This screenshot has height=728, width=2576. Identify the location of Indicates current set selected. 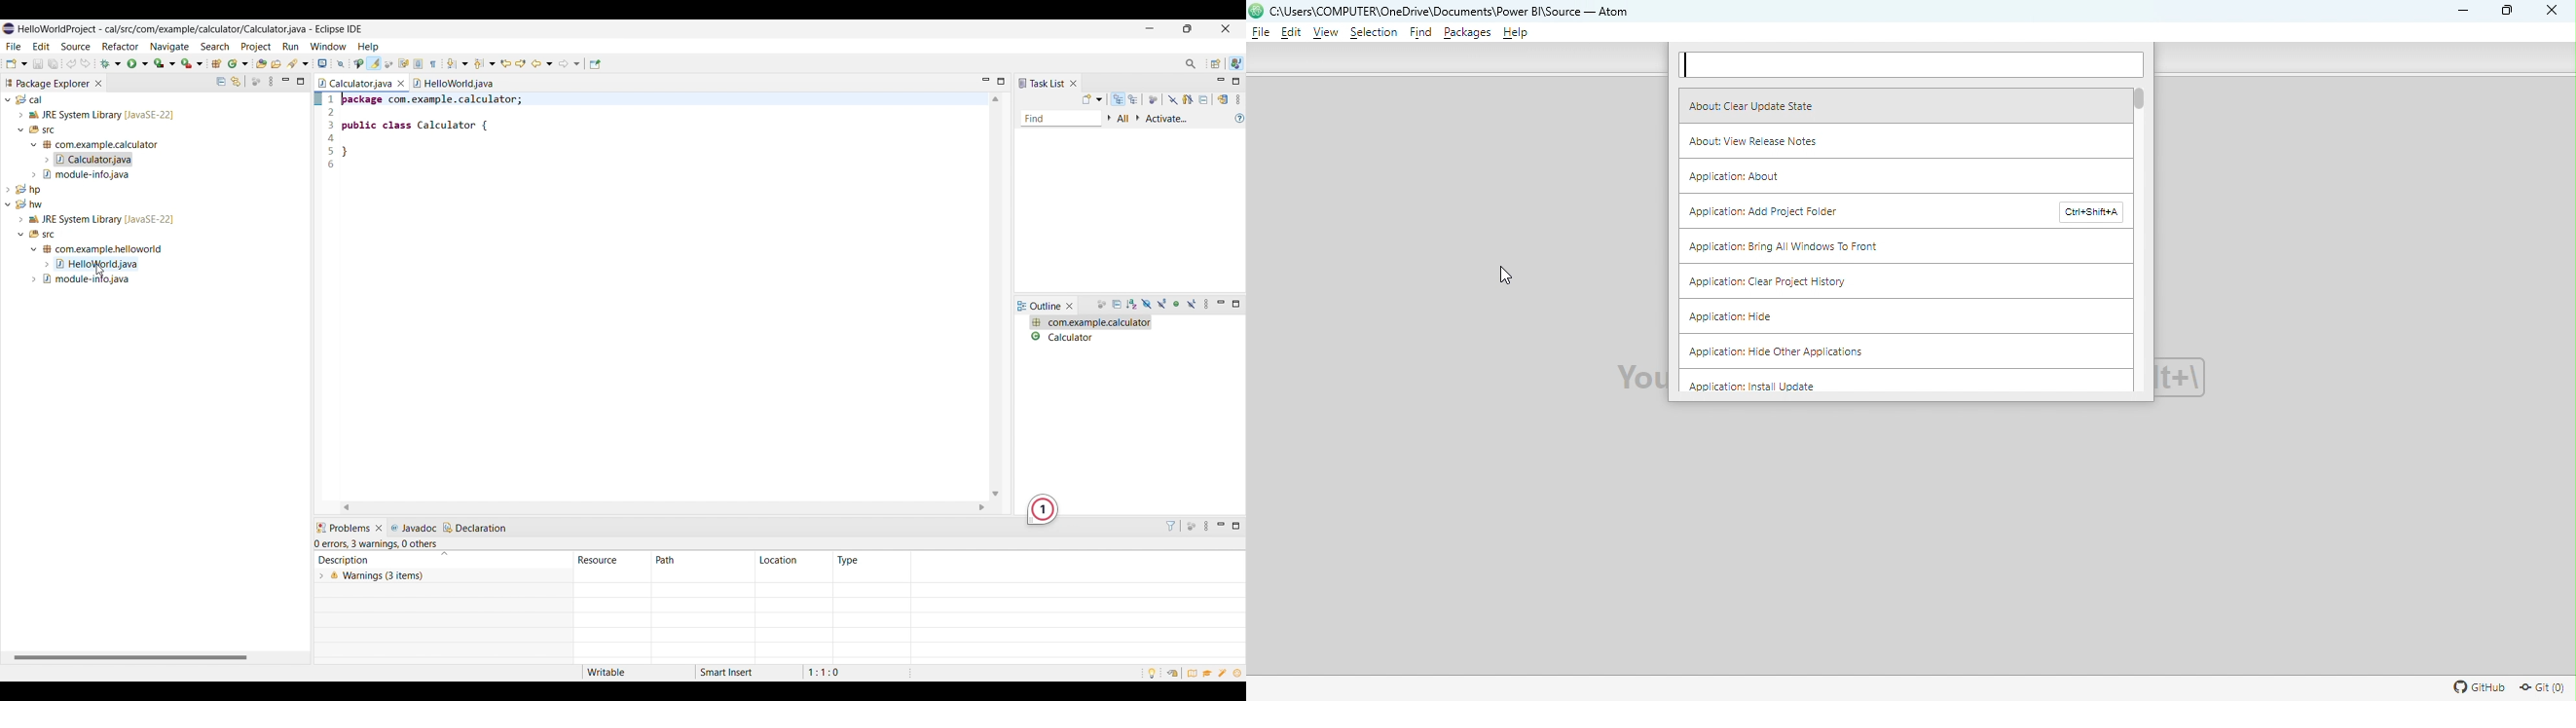
(317, 99).